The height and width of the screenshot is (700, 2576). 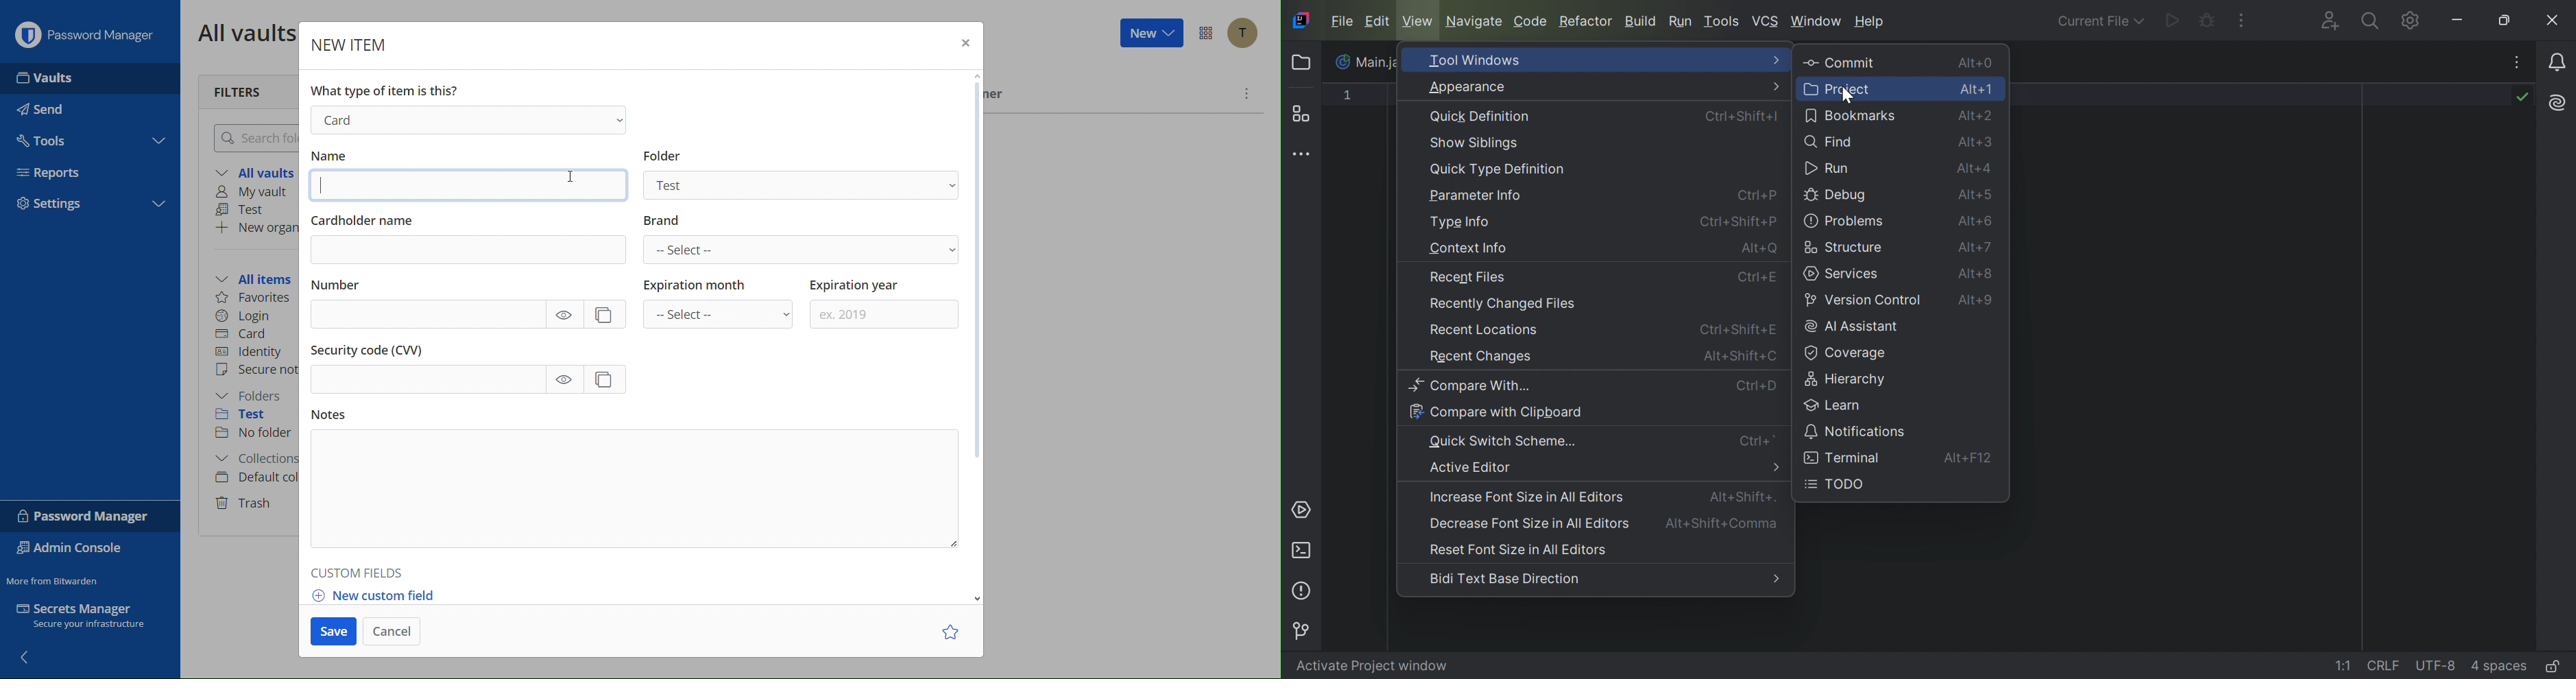 I want to click on Custom Fields, so click(x=350, y=572).